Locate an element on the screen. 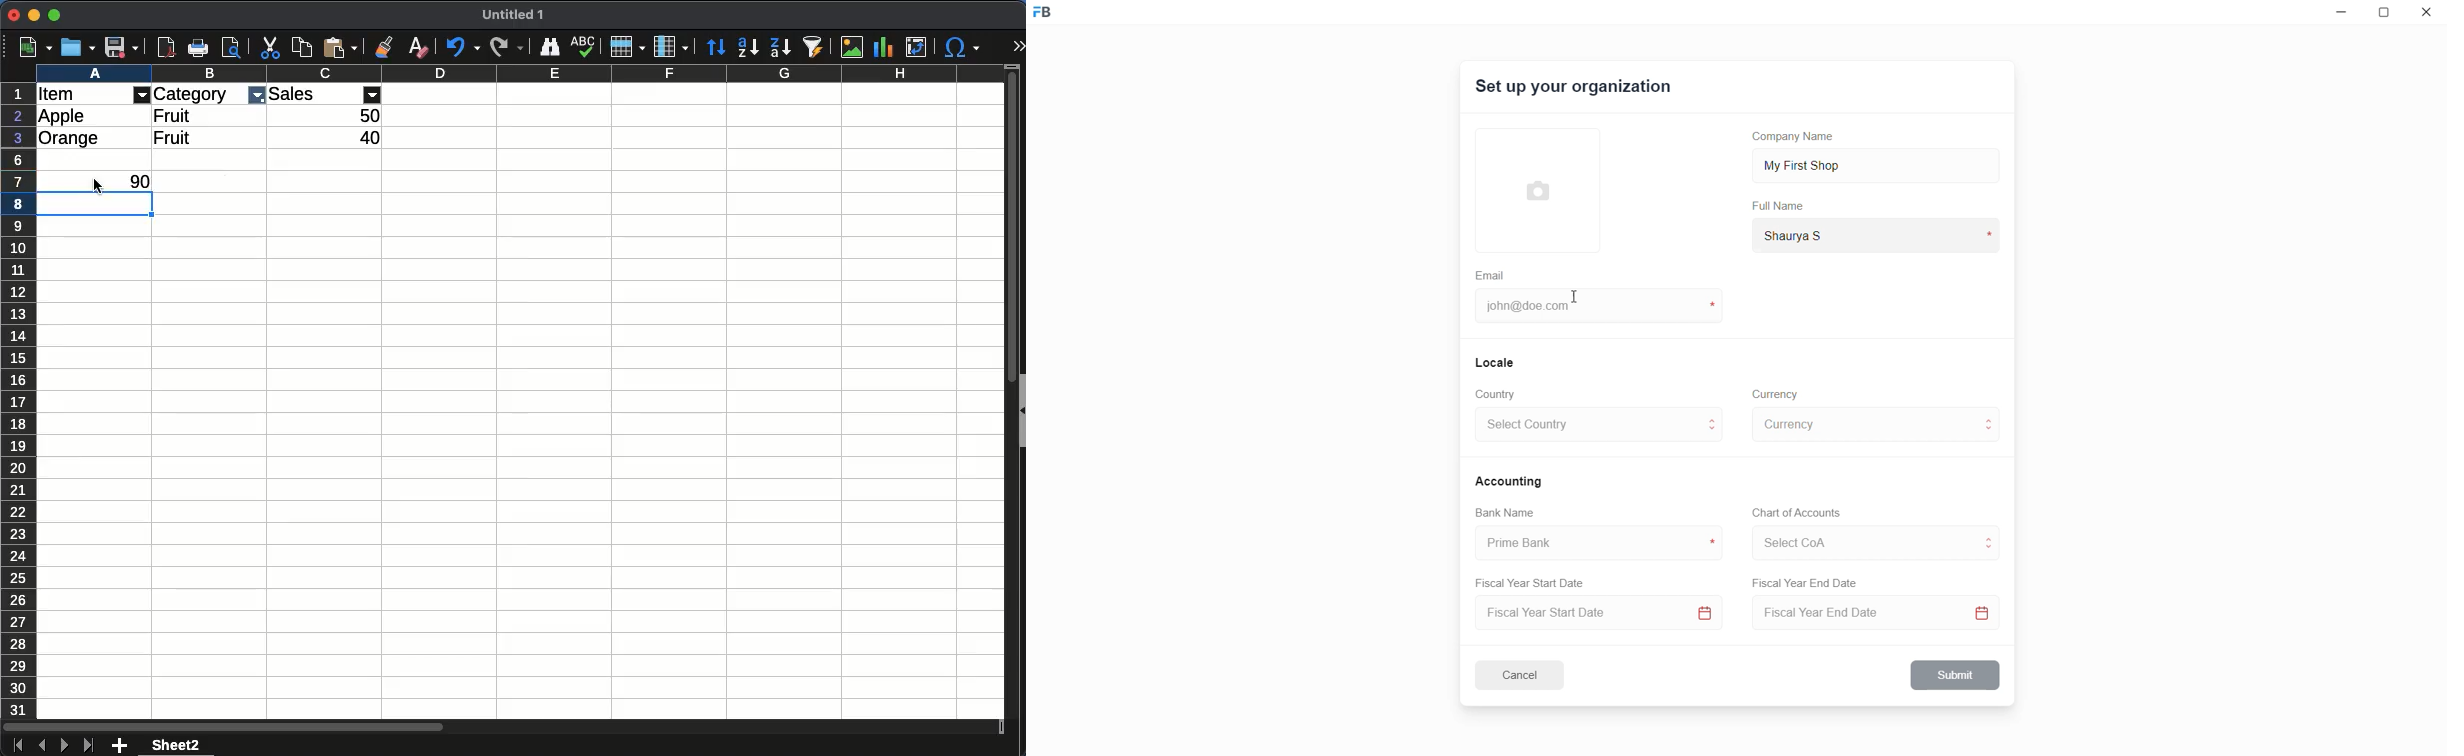  next sheet is located at coordinates (64, 746).